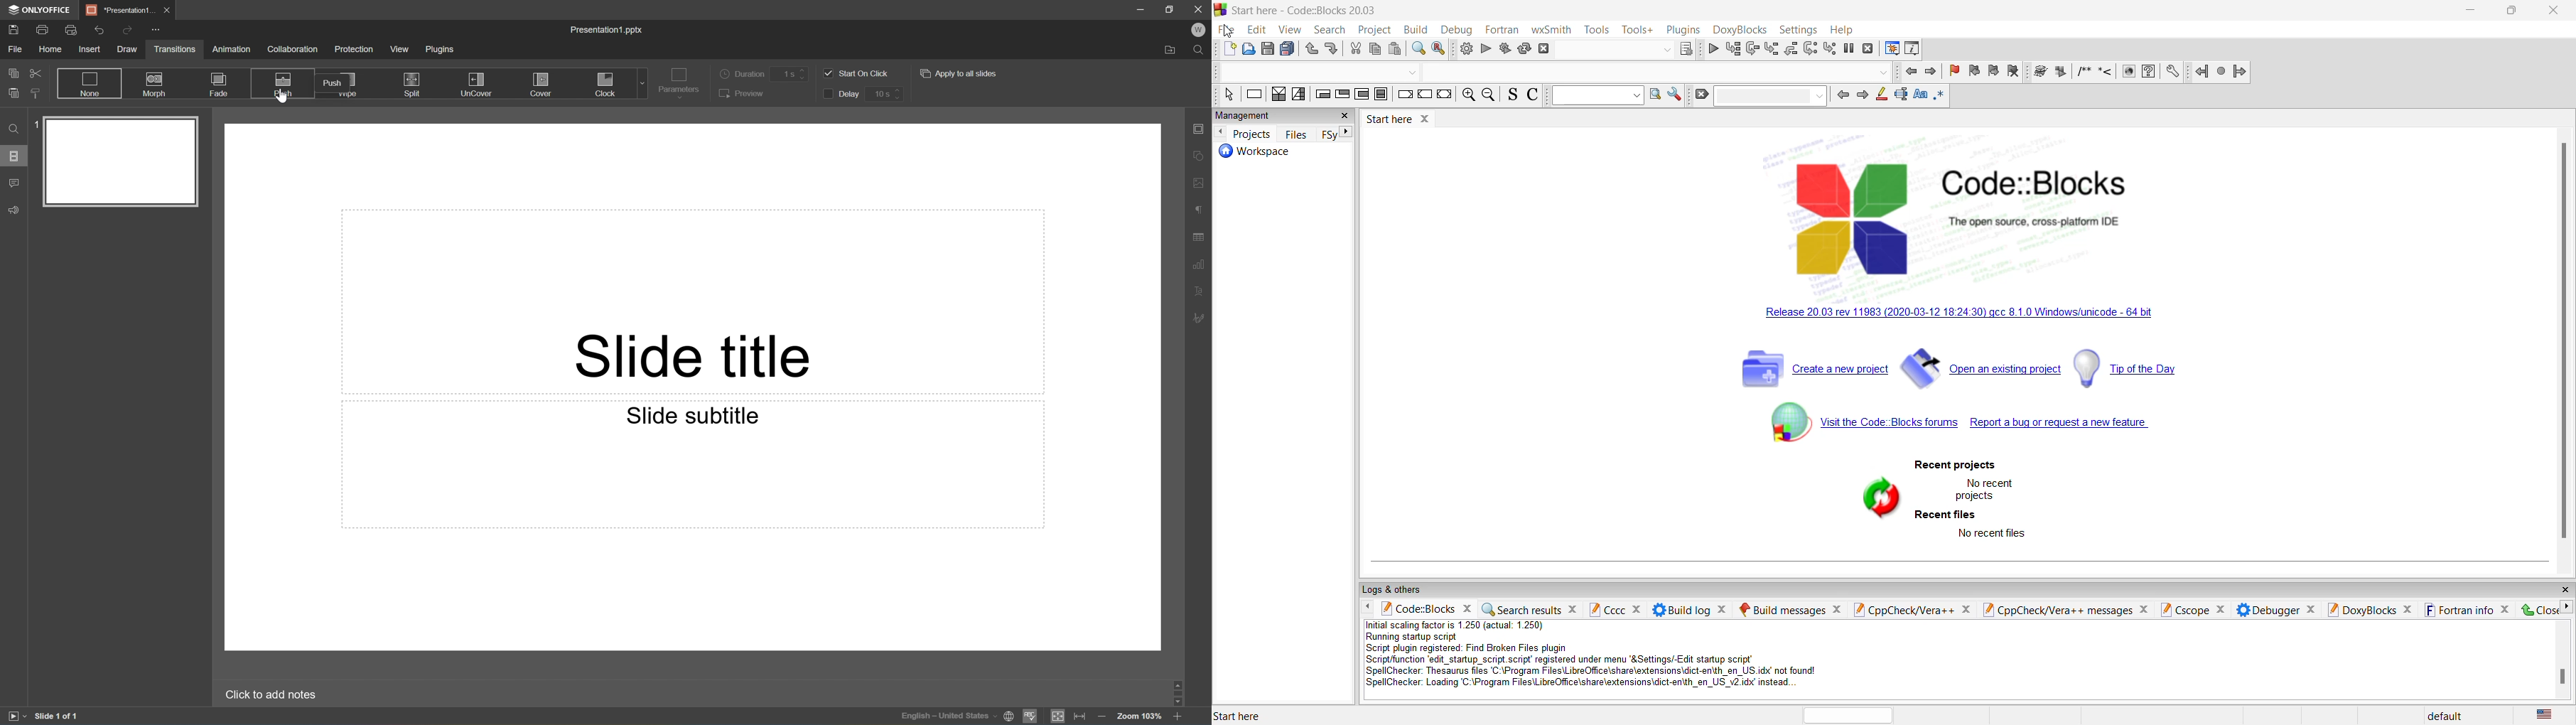 This screenshot has width=2576, height=728. What do you see at coordinates (1514, 96) in the screenshot?
I see `source comments` at bounding box center [1514, 96].